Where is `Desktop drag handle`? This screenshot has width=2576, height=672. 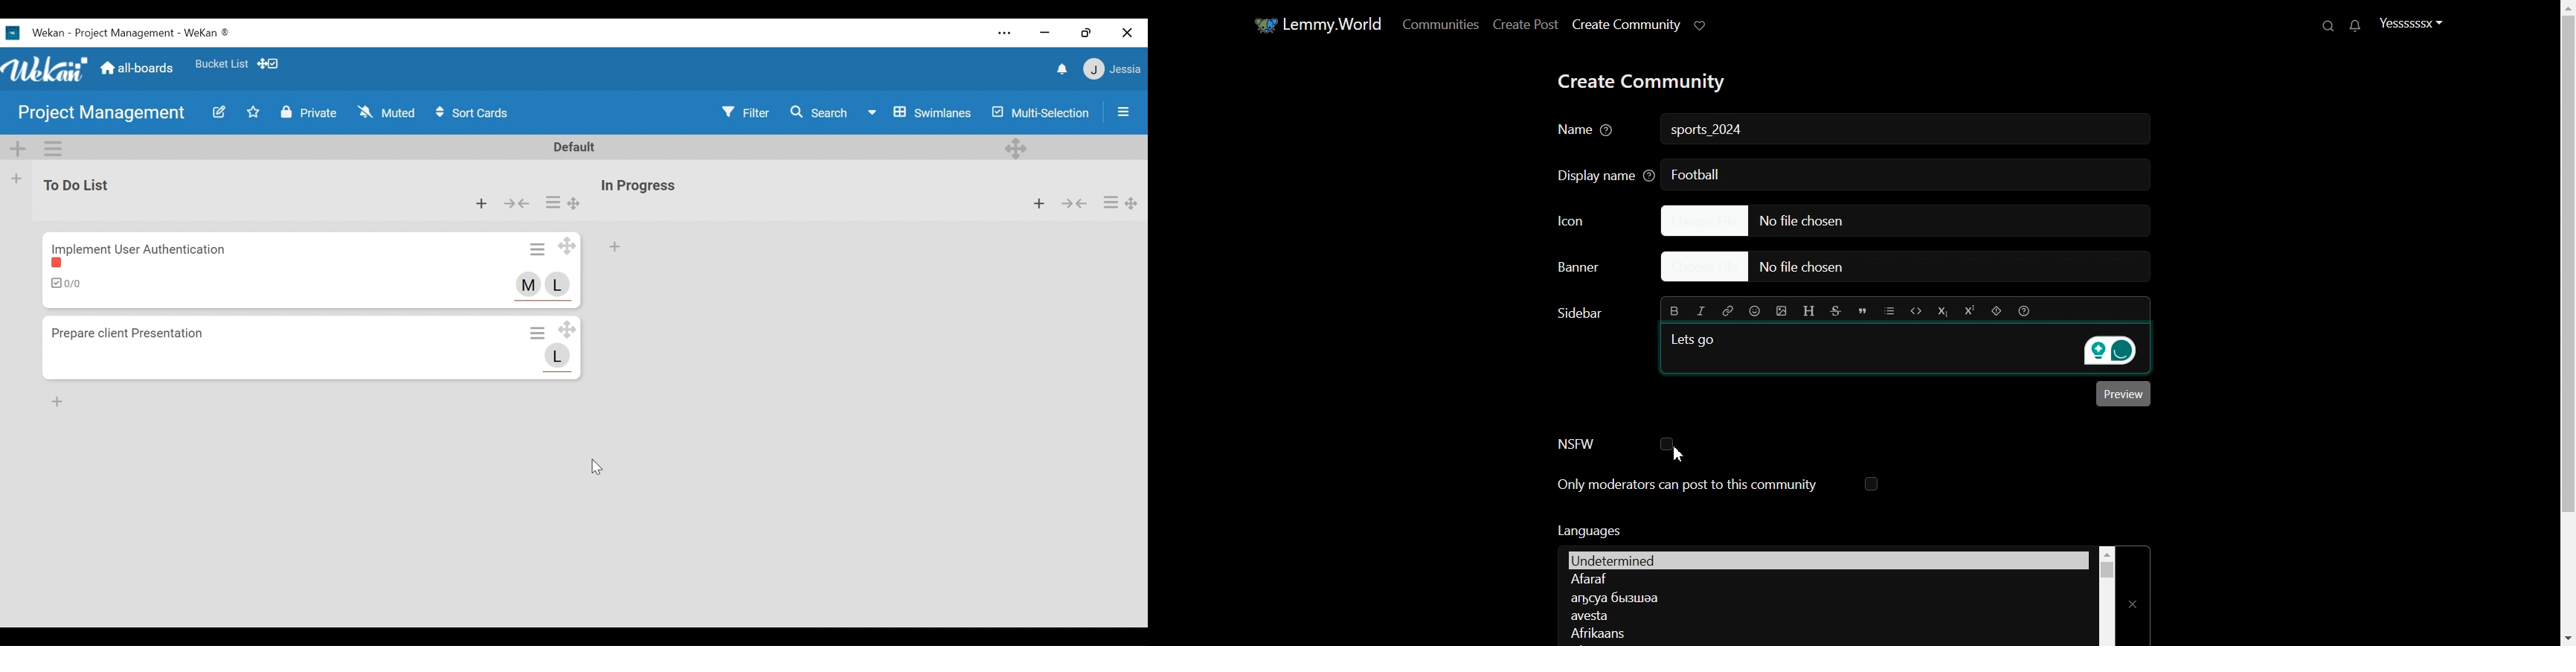
Desktop drag handle is located at coordinates (567, 246).